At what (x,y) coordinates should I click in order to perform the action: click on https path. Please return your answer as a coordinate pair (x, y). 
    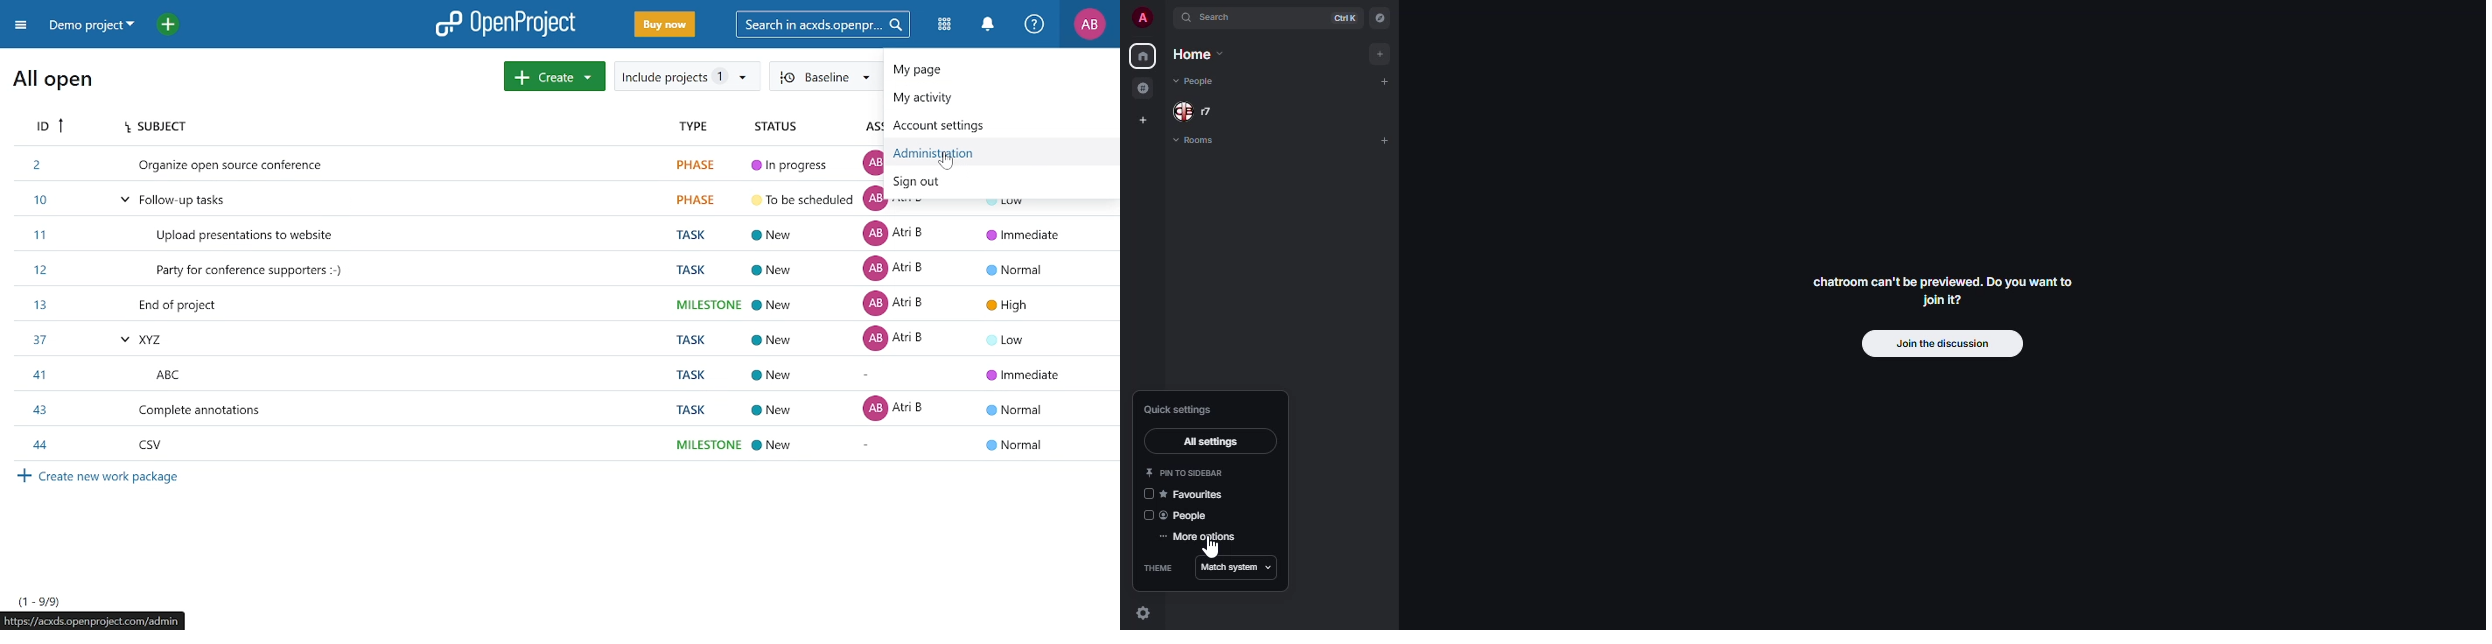
    Looking at the image, I should click on (101, 622).